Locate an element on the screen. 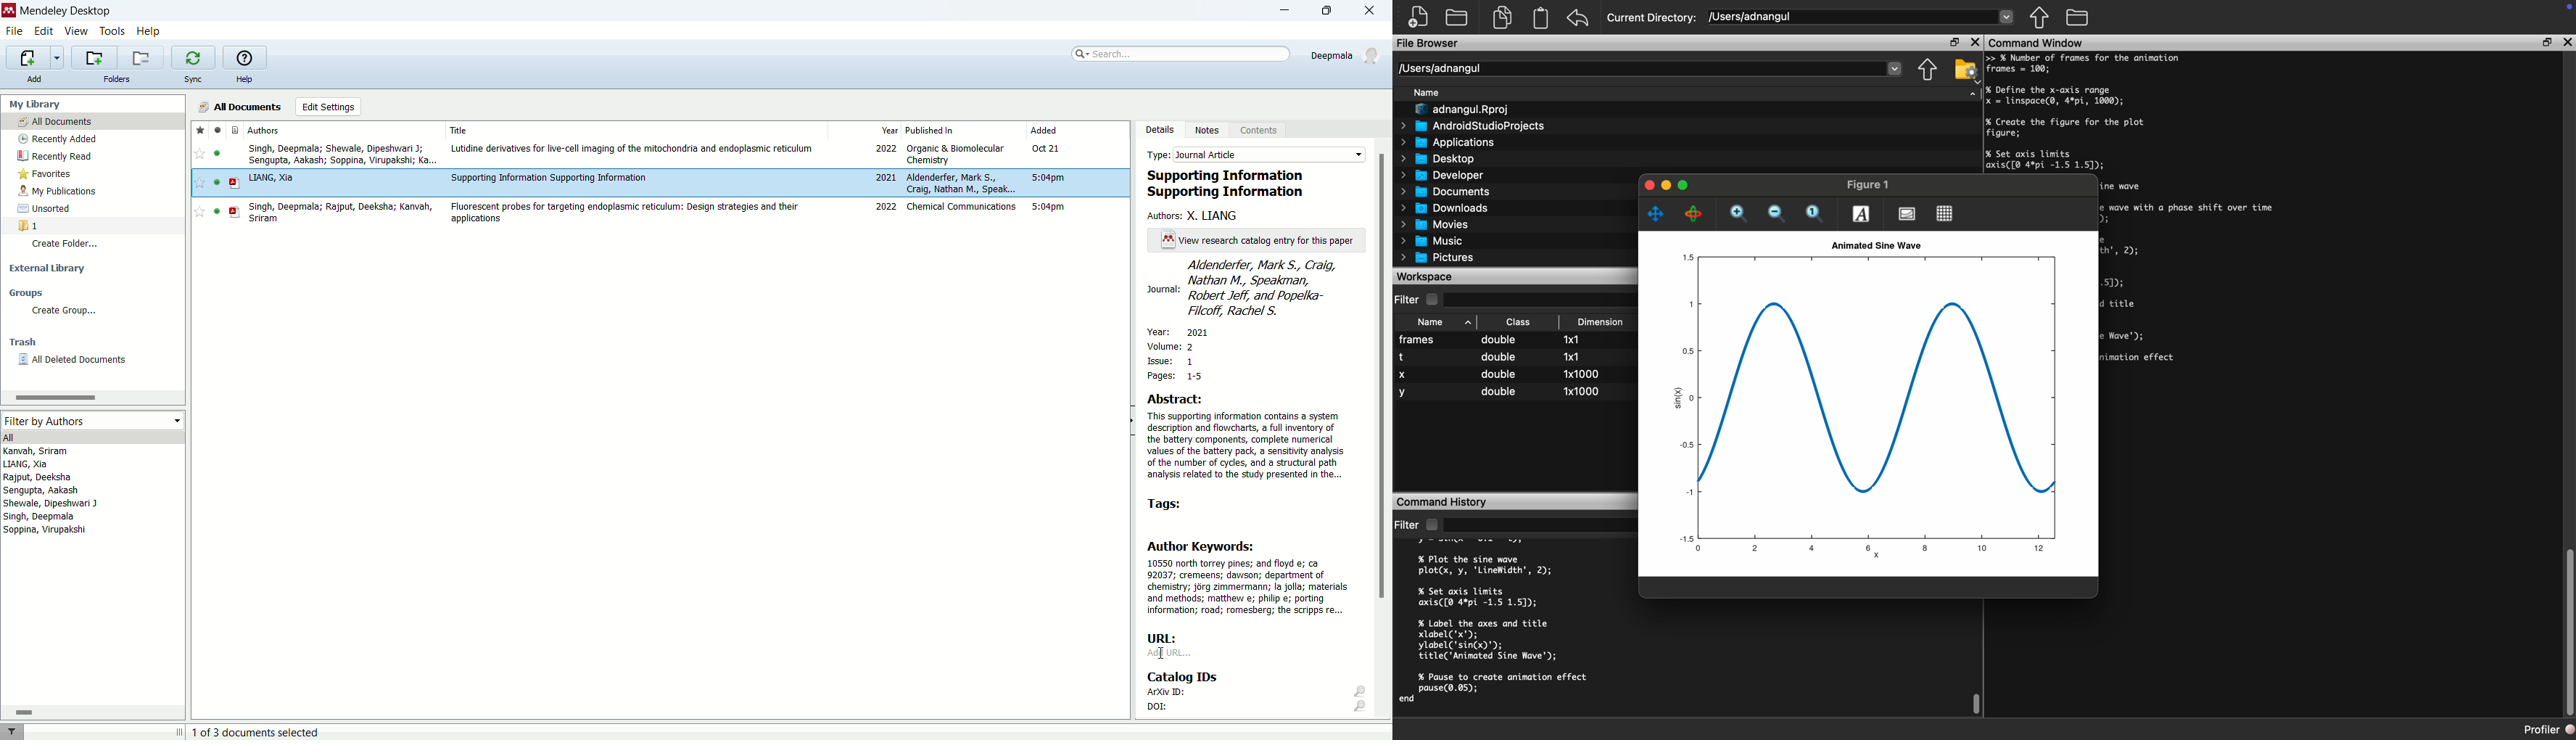  1 of 3 documents selected is located at coordinates (256, 731).